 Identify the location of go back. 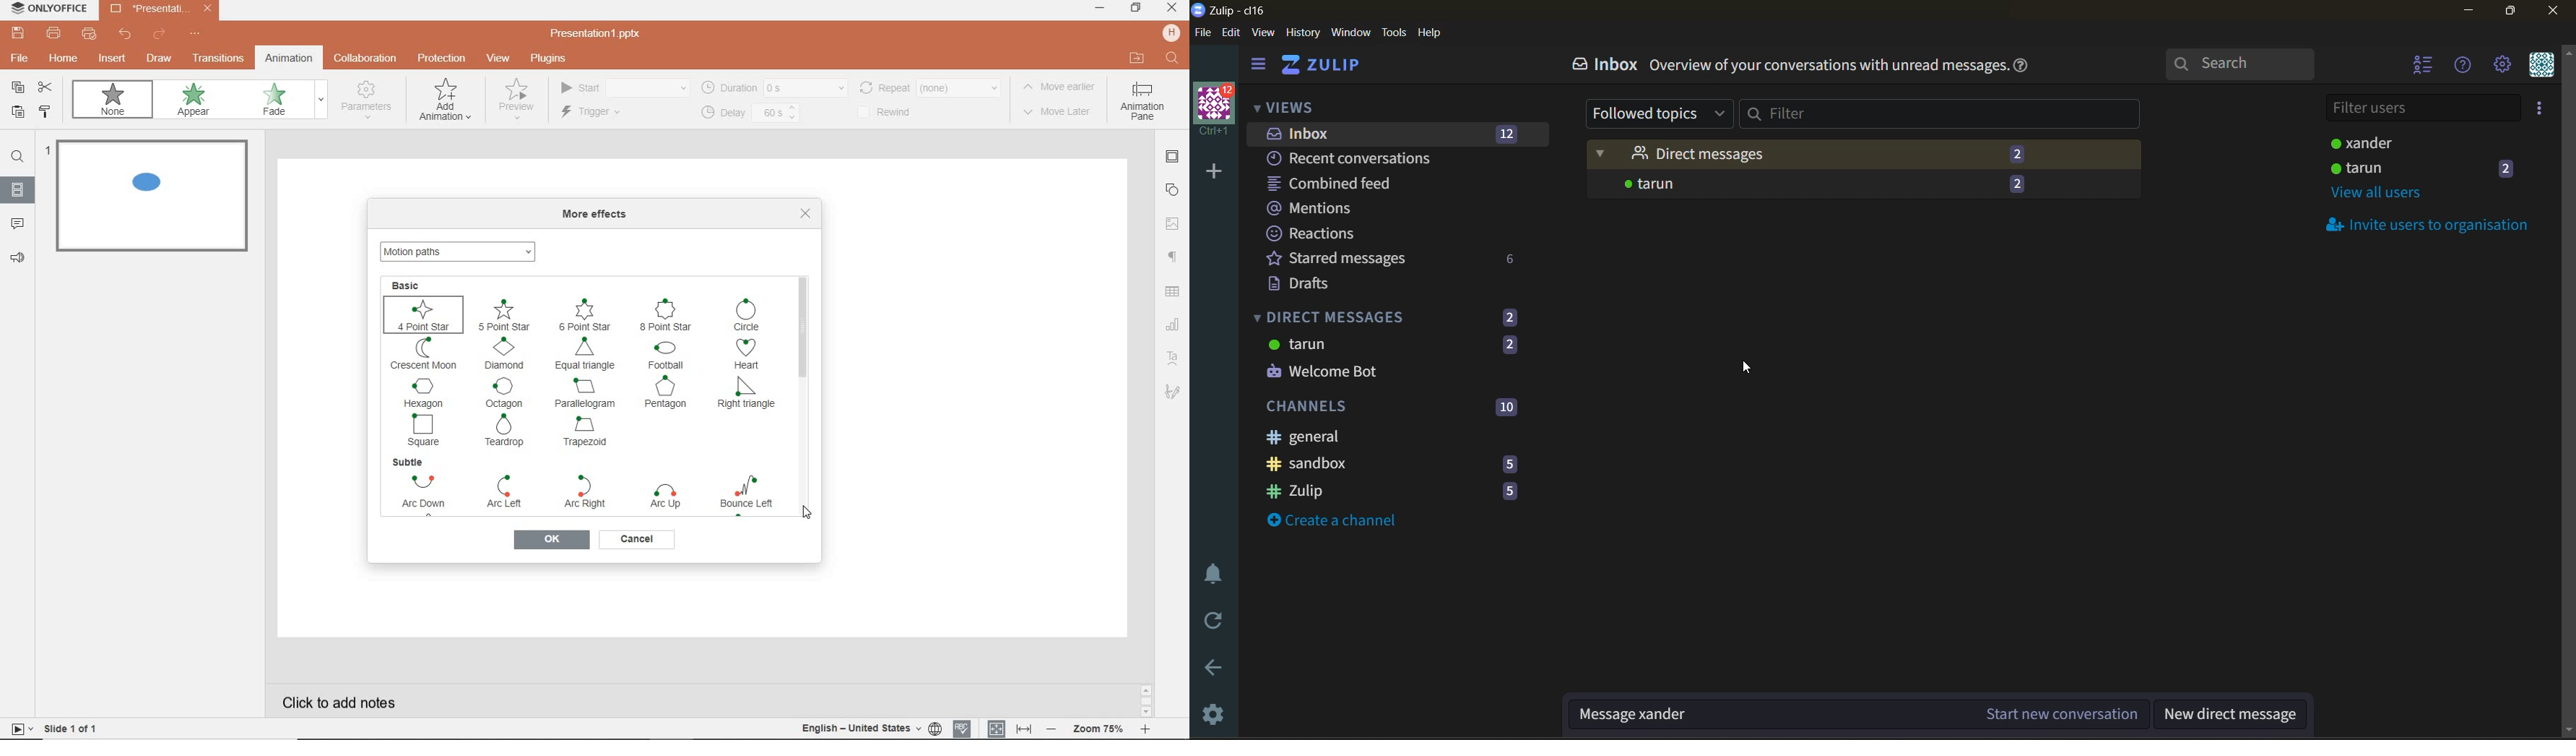
(1218, 668).